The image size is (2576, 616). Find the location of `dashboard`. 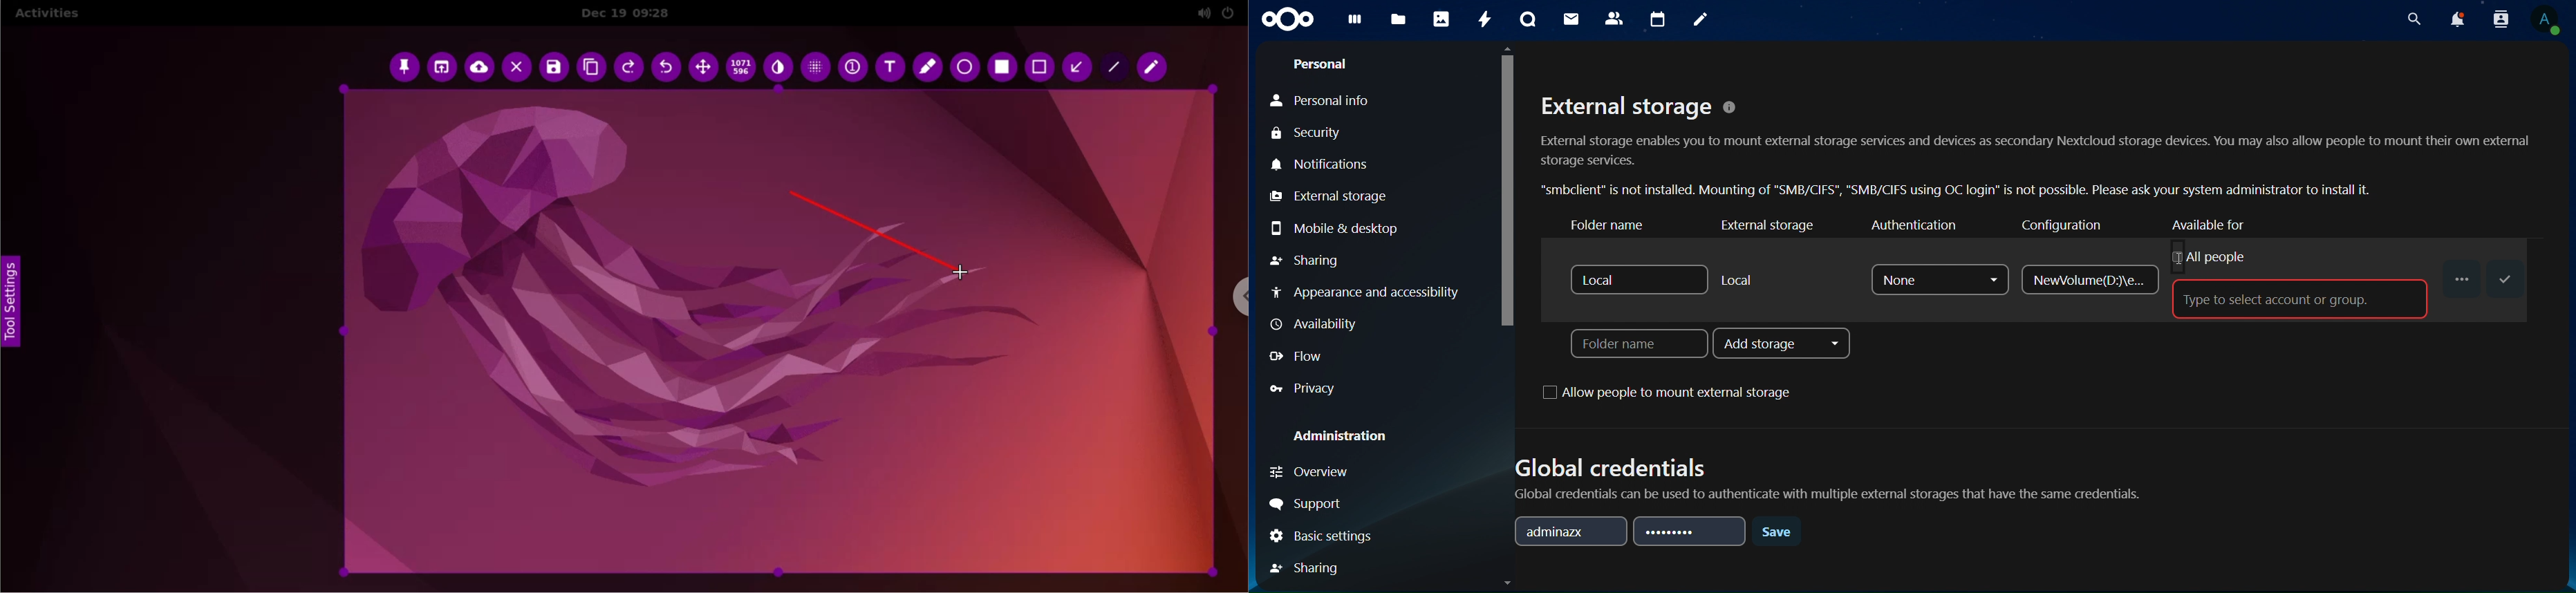

dashboard is located at coordinates (1356, 22).